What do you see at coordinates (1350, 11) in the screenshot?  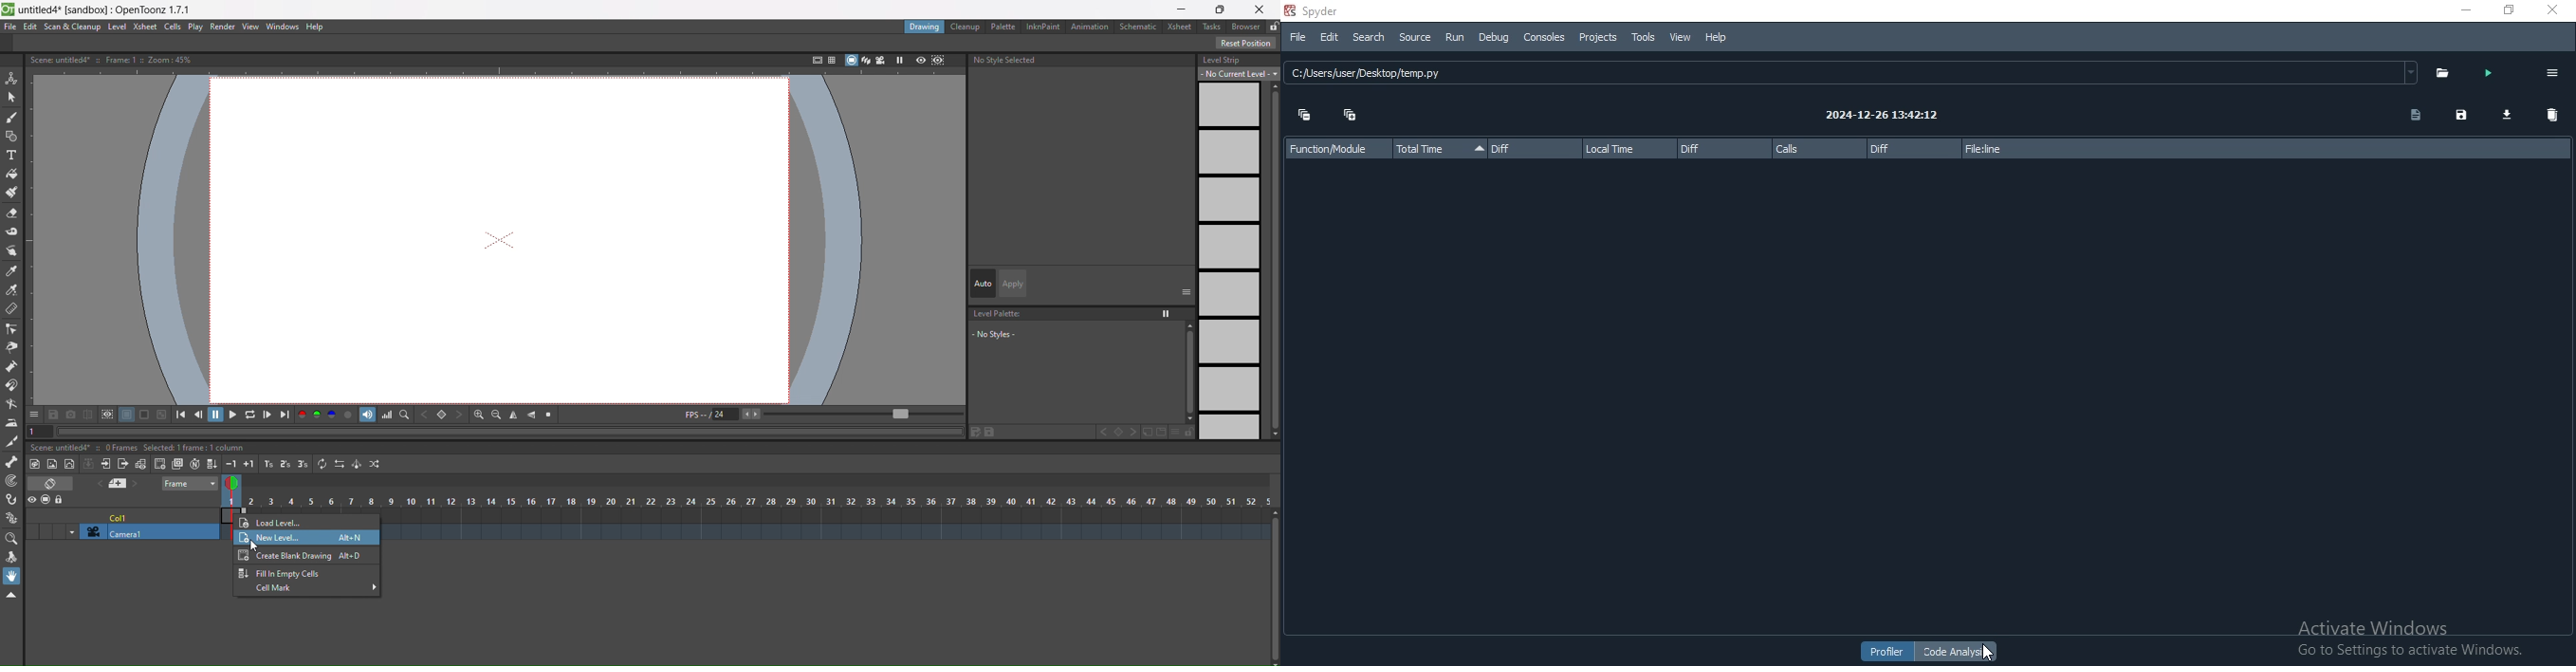 I see `Spyder` at bounding box center [1350, 11].